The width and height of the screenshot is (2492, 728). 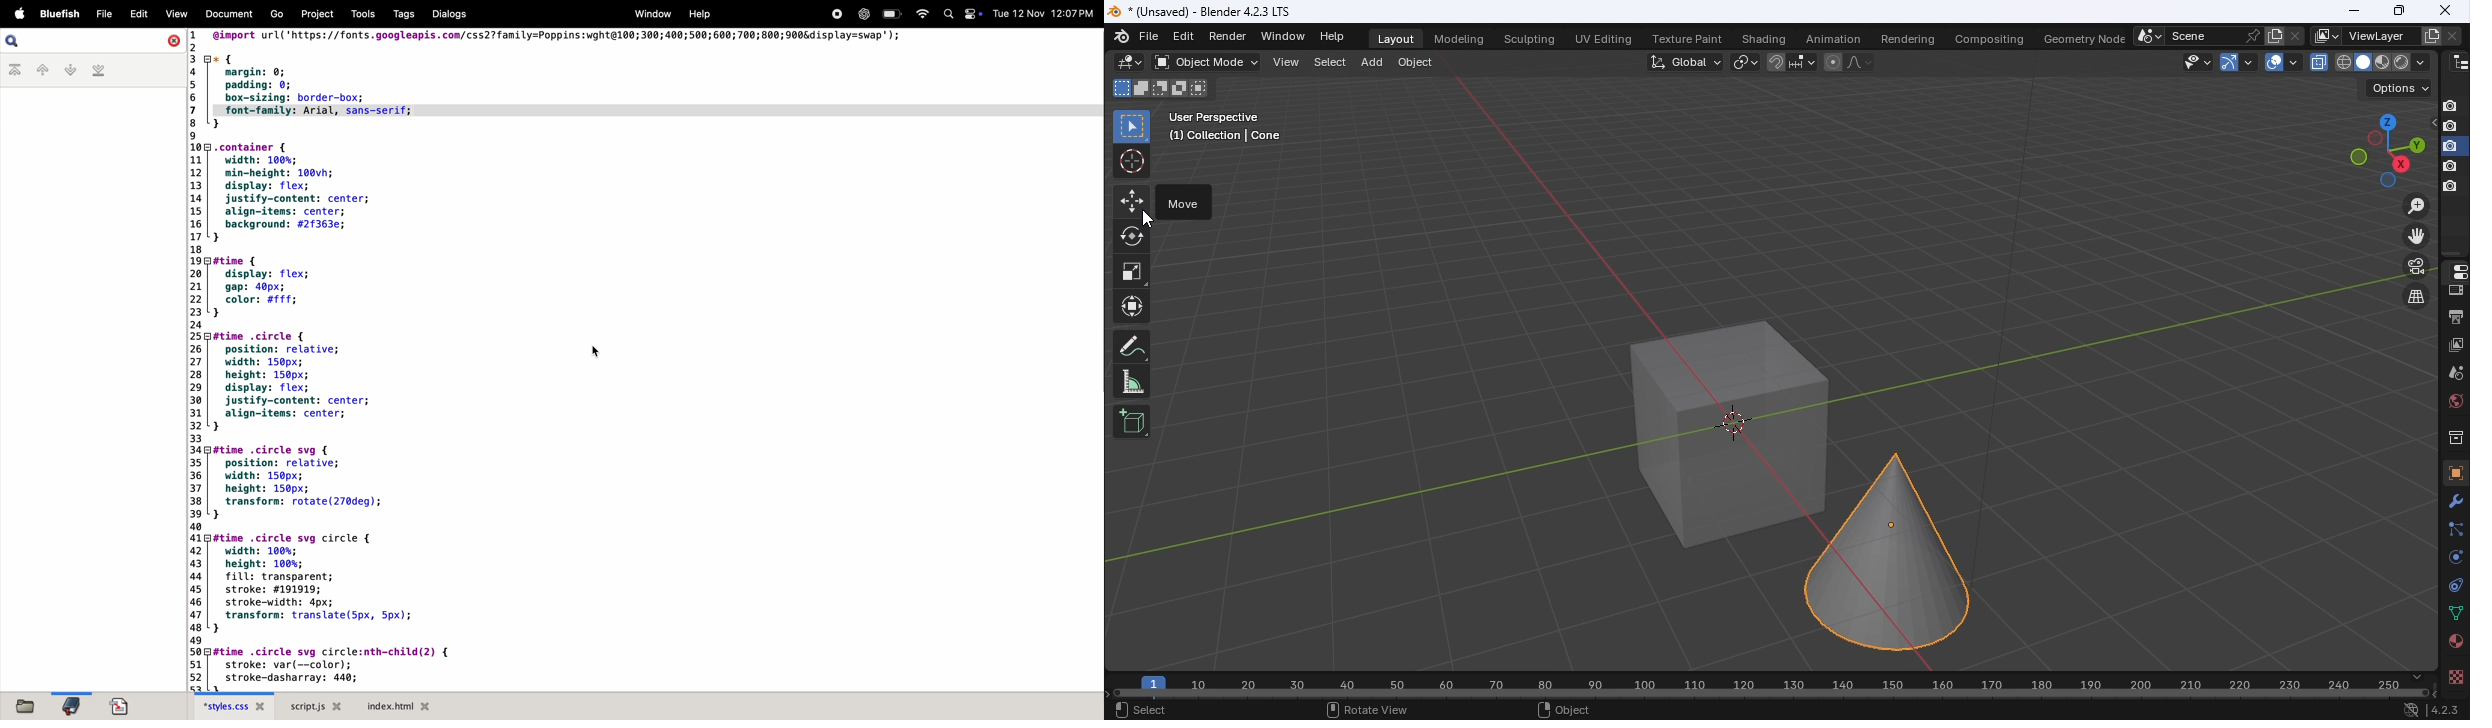 What do you see at coordinates (697, 14) in the screenshot?
I see `help` at bounding box center [697, 14].